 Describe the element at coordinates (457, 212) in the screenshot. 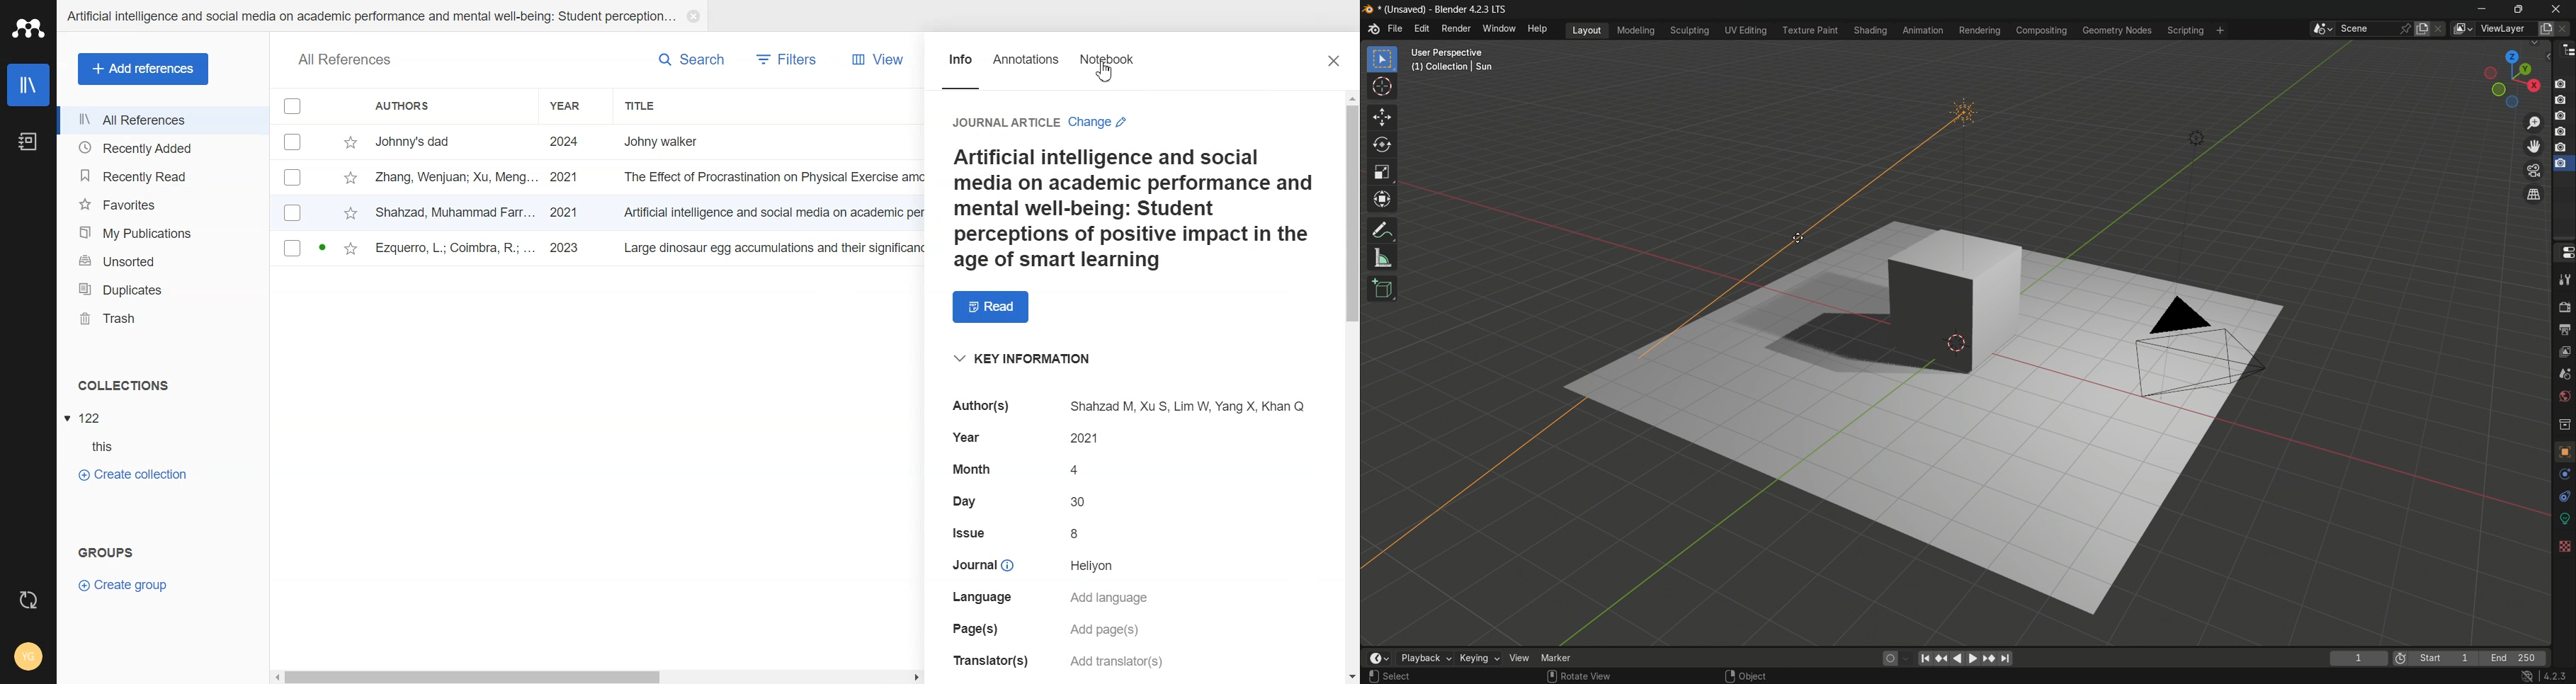

I see `shahzad, muhammad farr...` at that location.